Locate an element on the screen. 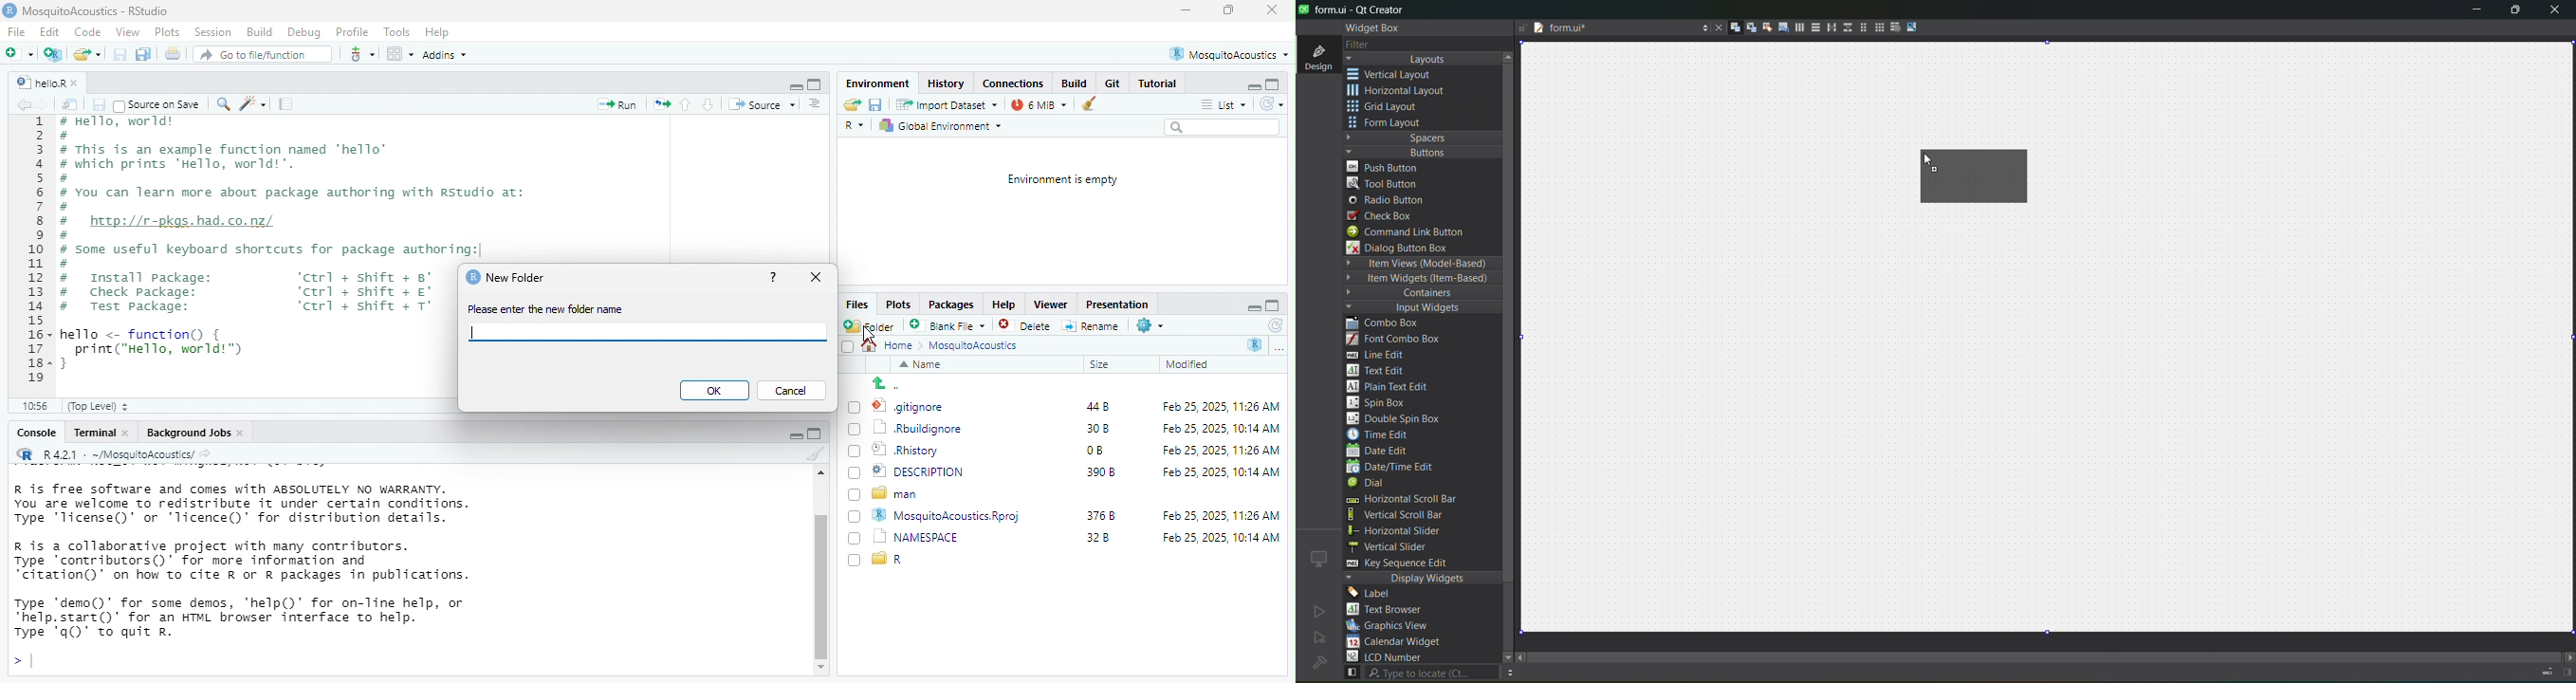  hide console is located at coordinates (1275, 304).